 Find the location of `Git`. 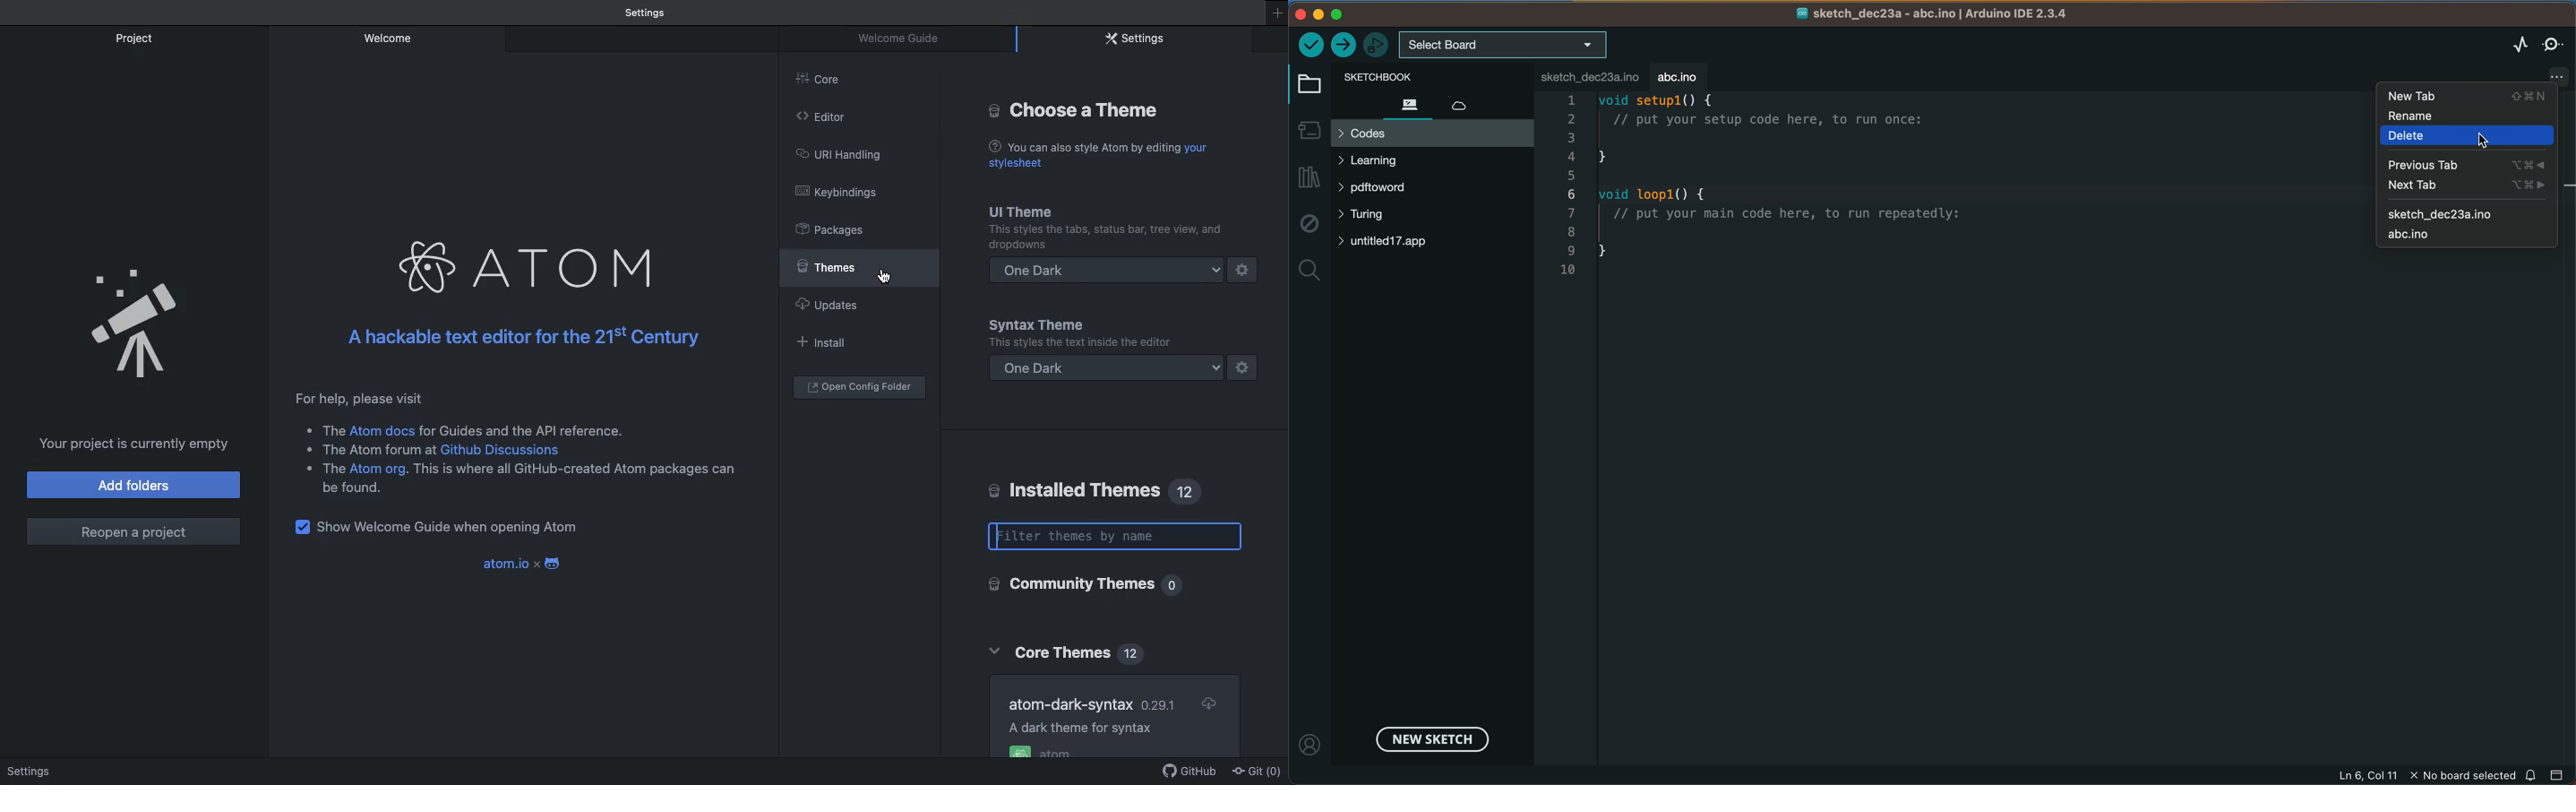

Git is located at coordinates (1259, 772).